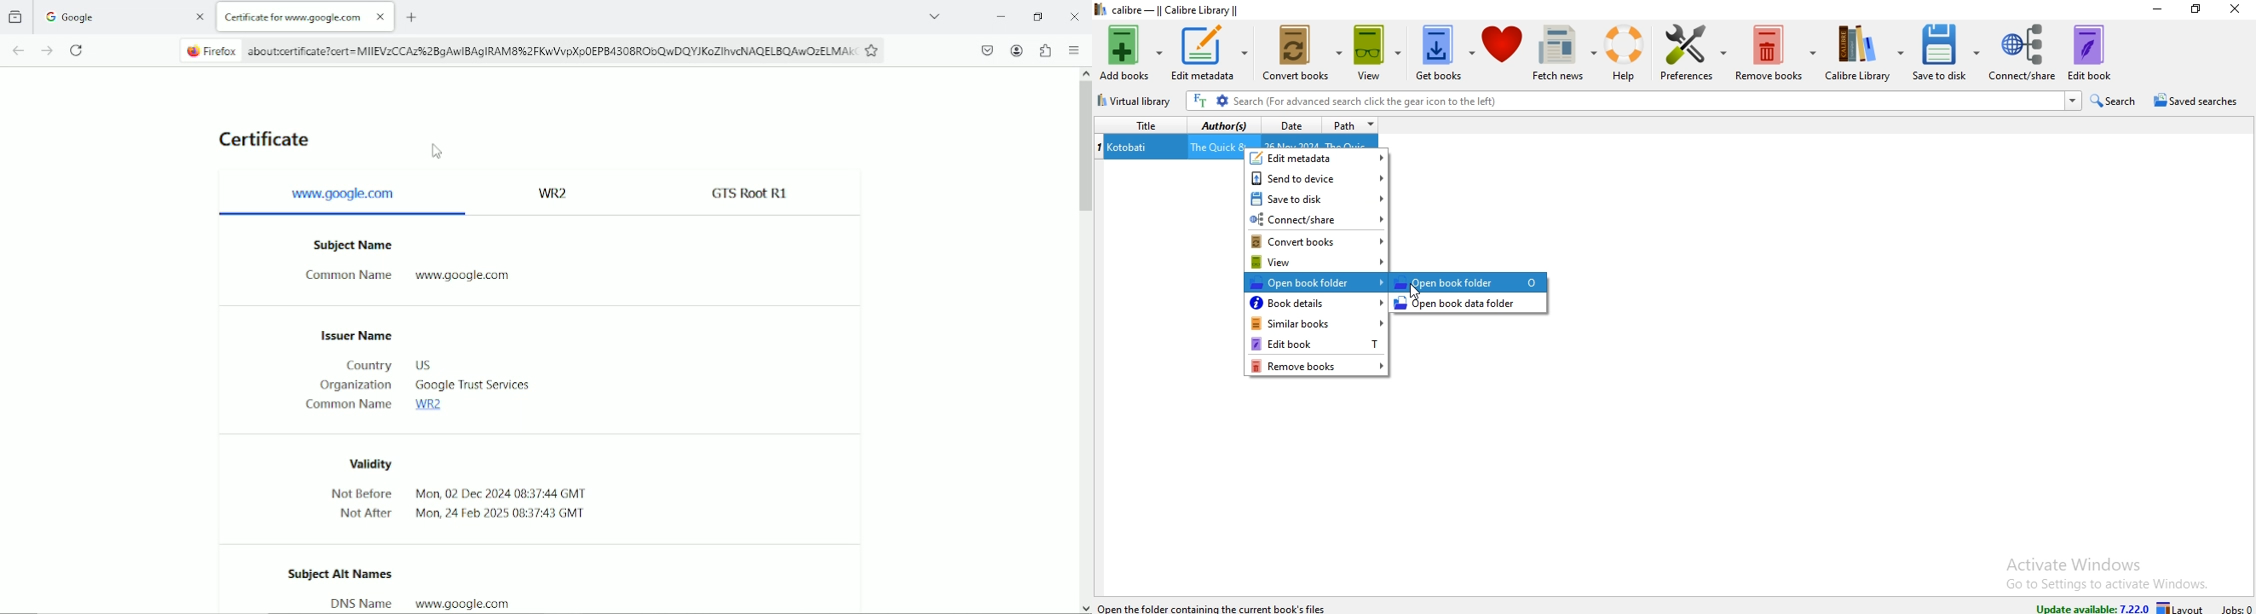 The height and width of the screenshot is (616, 2268). I want to click on title, so click(1139, 125).